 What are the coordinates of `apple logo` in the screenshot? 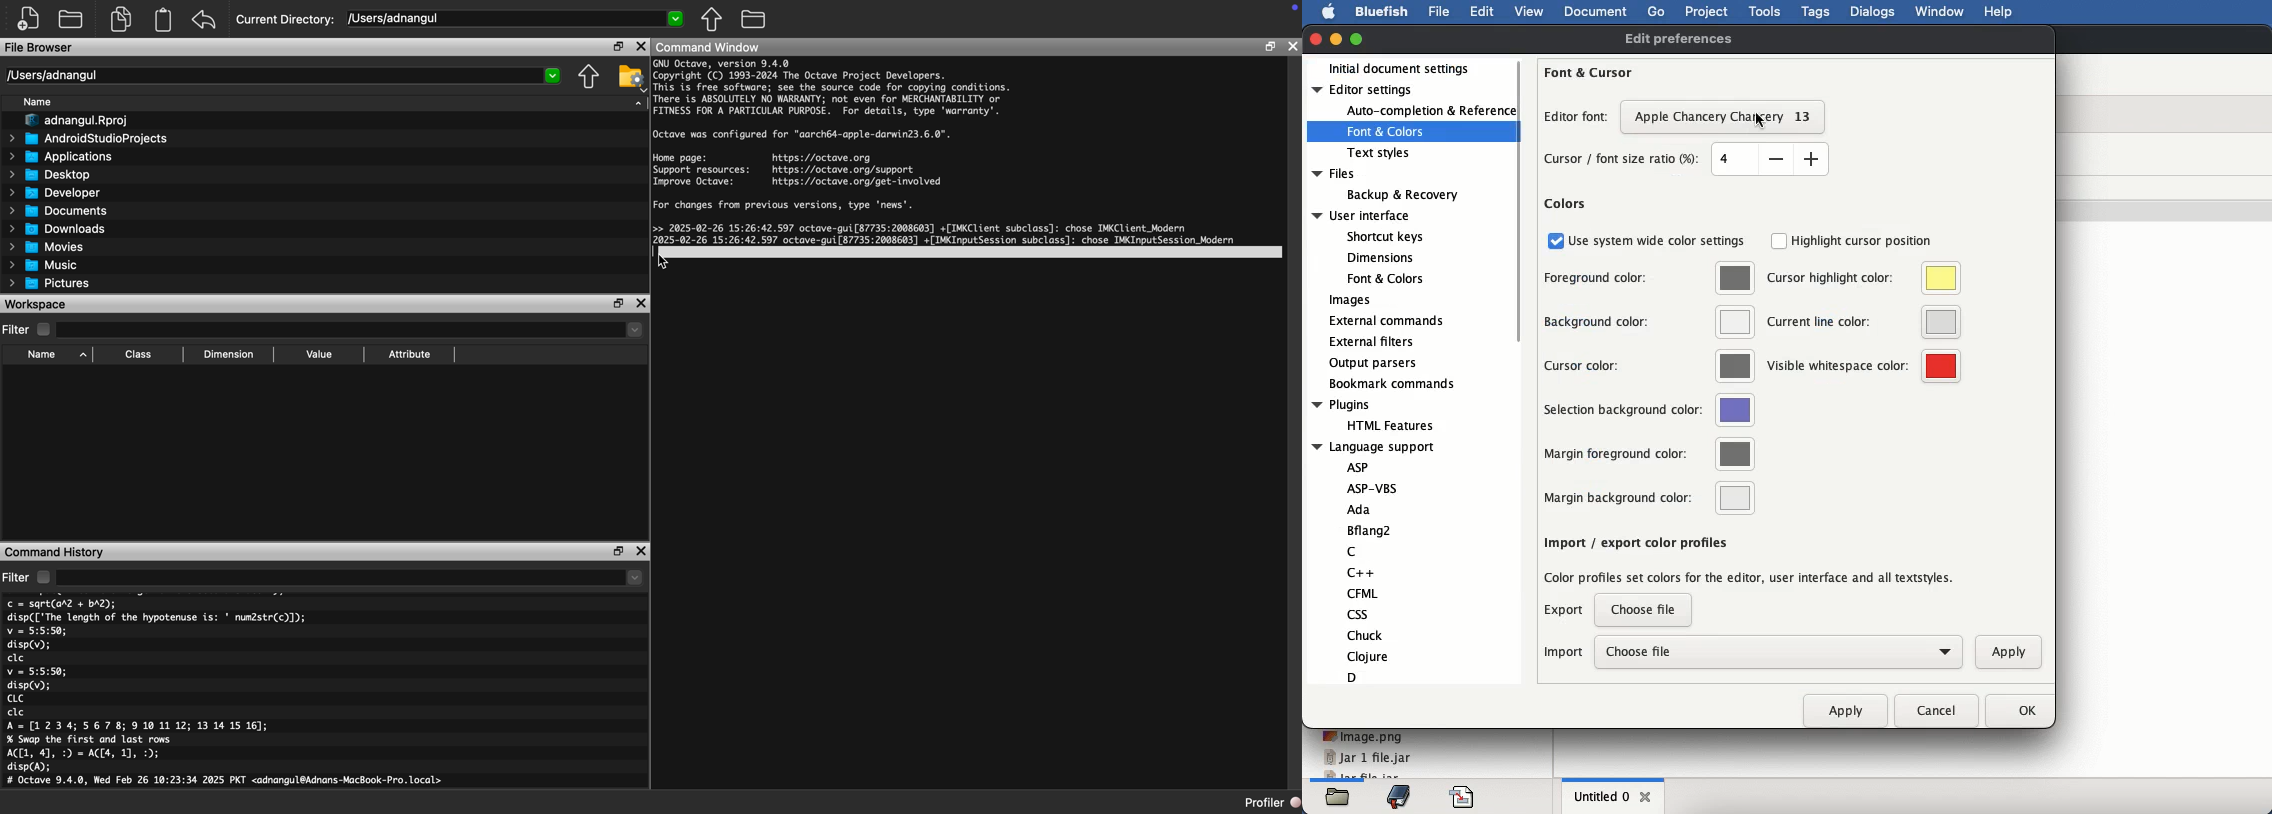 It's located at (1329, 12).